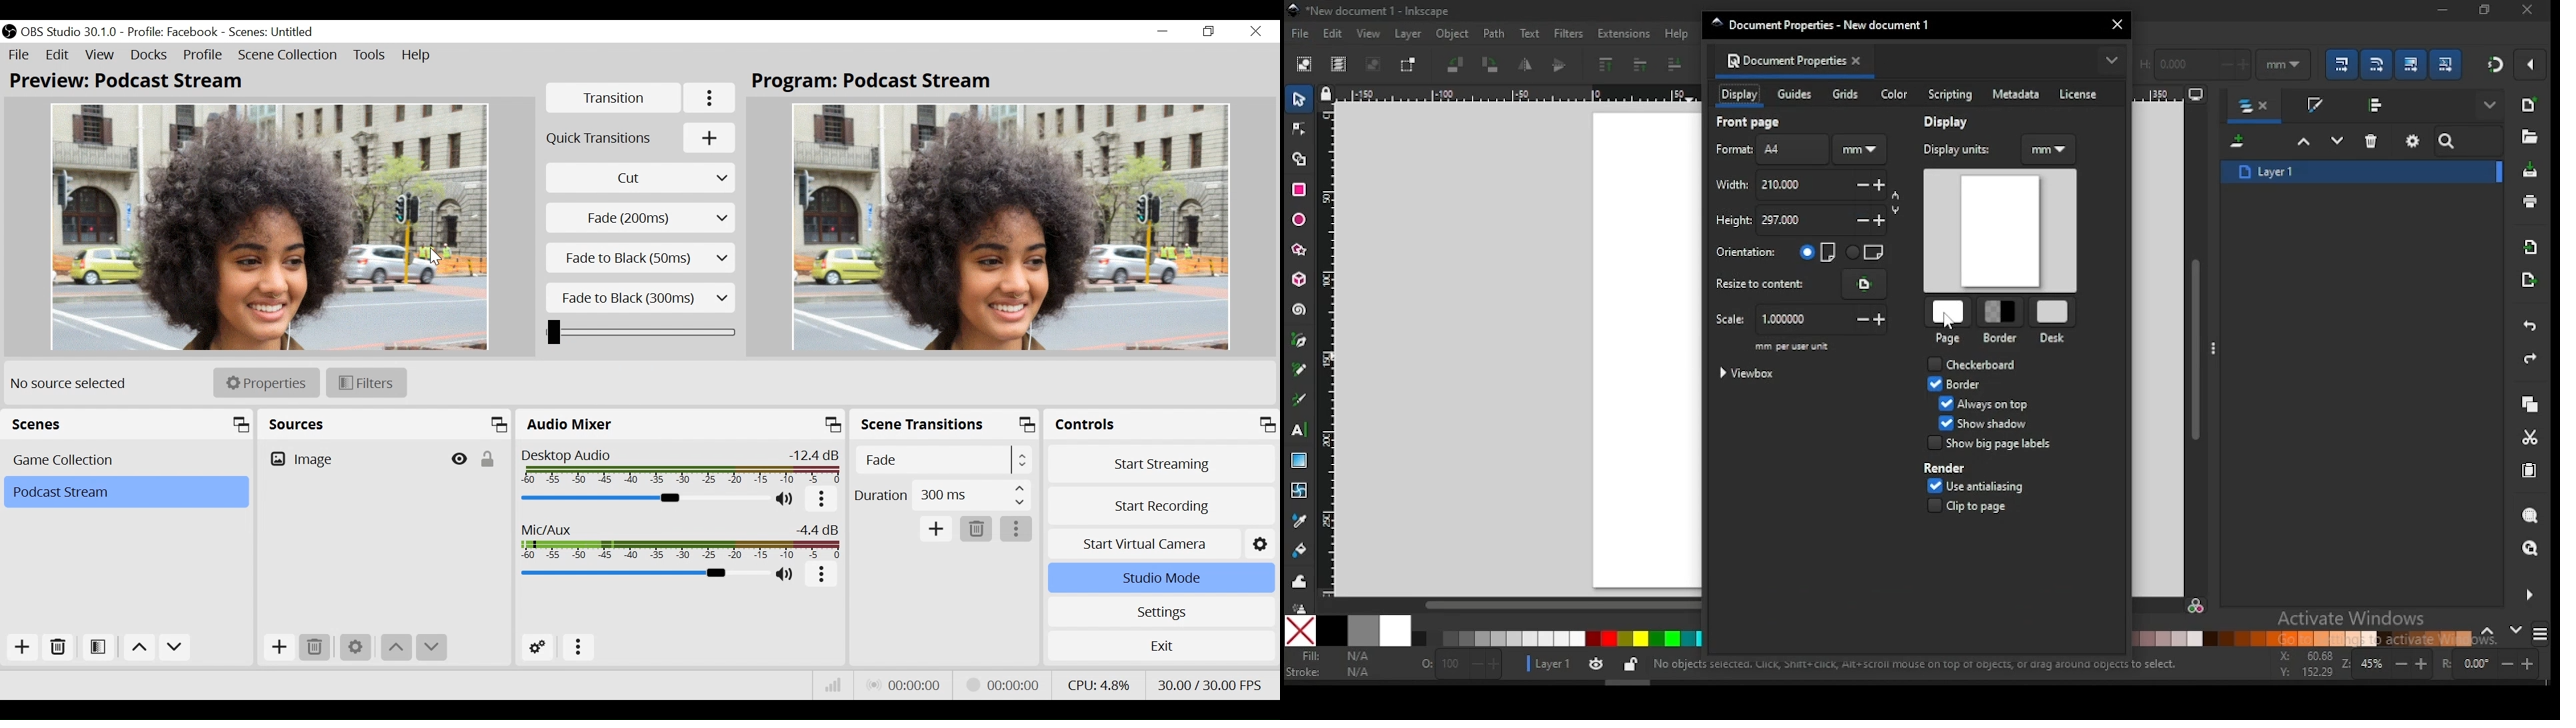  What do you see at coordinates (1301, 548) in the screenshot?
I see `paint bucket tool` at bounding box center [1301, 548].